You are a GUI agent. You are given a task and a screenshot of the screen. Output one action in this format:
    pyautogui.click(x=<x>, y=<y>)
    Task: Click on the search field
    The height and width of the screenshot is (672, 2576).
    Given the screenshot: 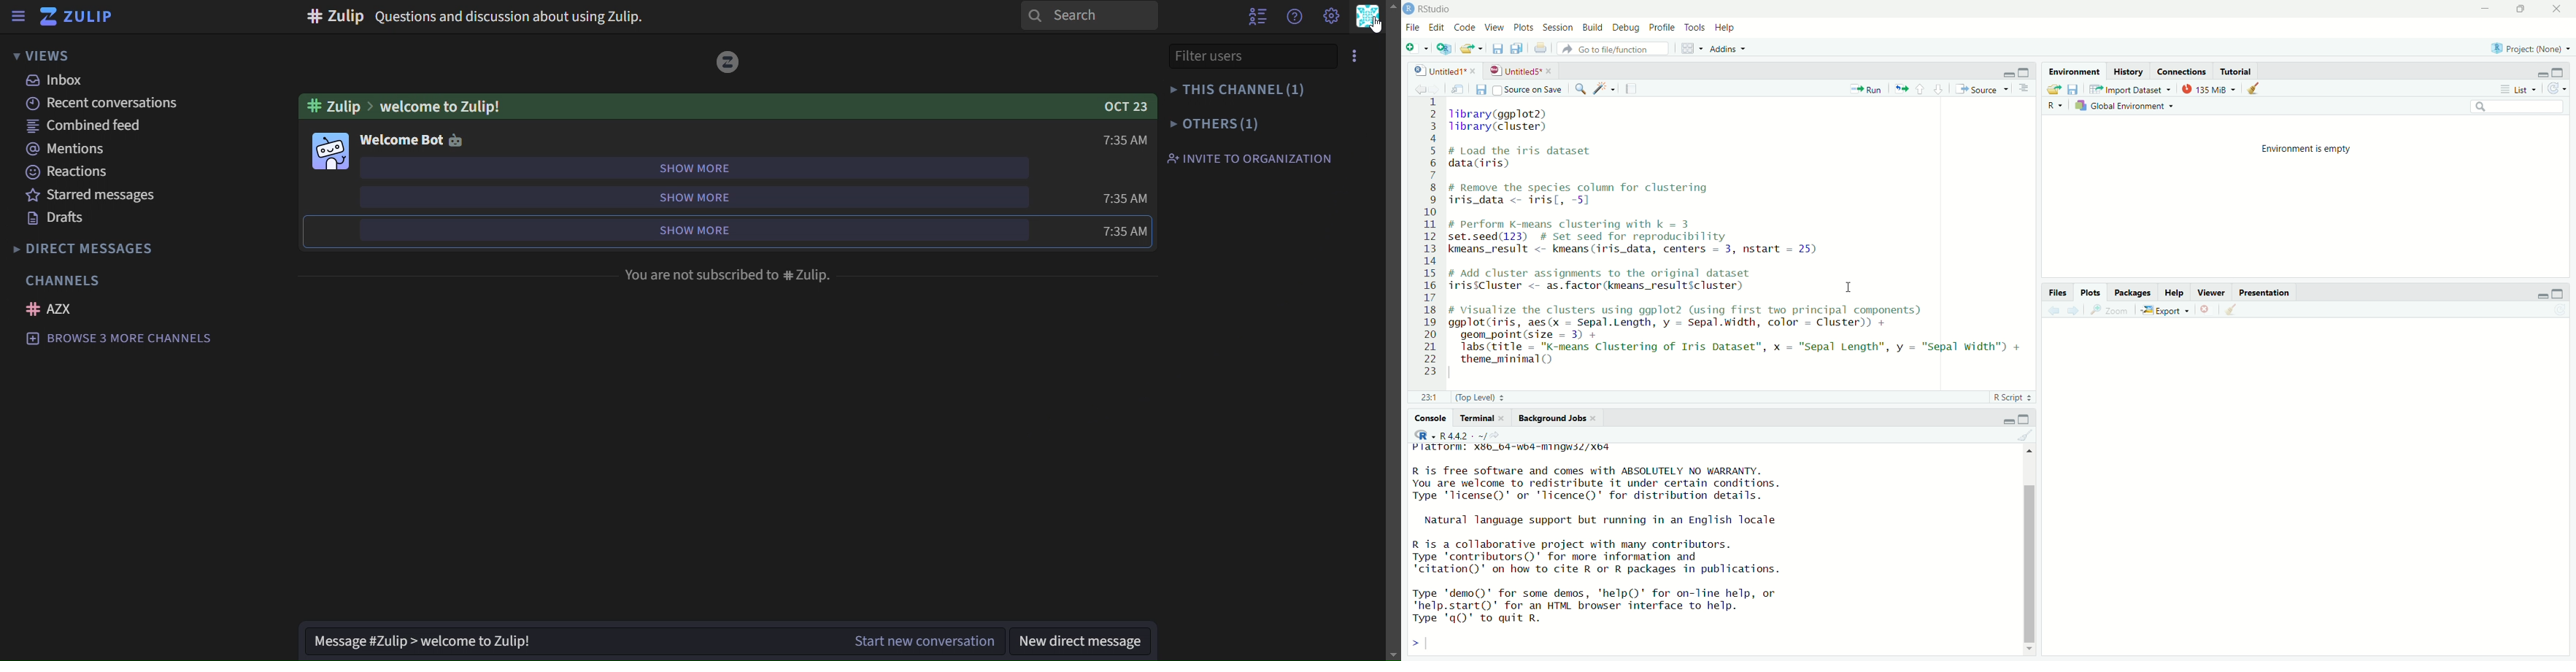 What is the action you would take?
    pyautogui.click(x=2516, y=106)
    